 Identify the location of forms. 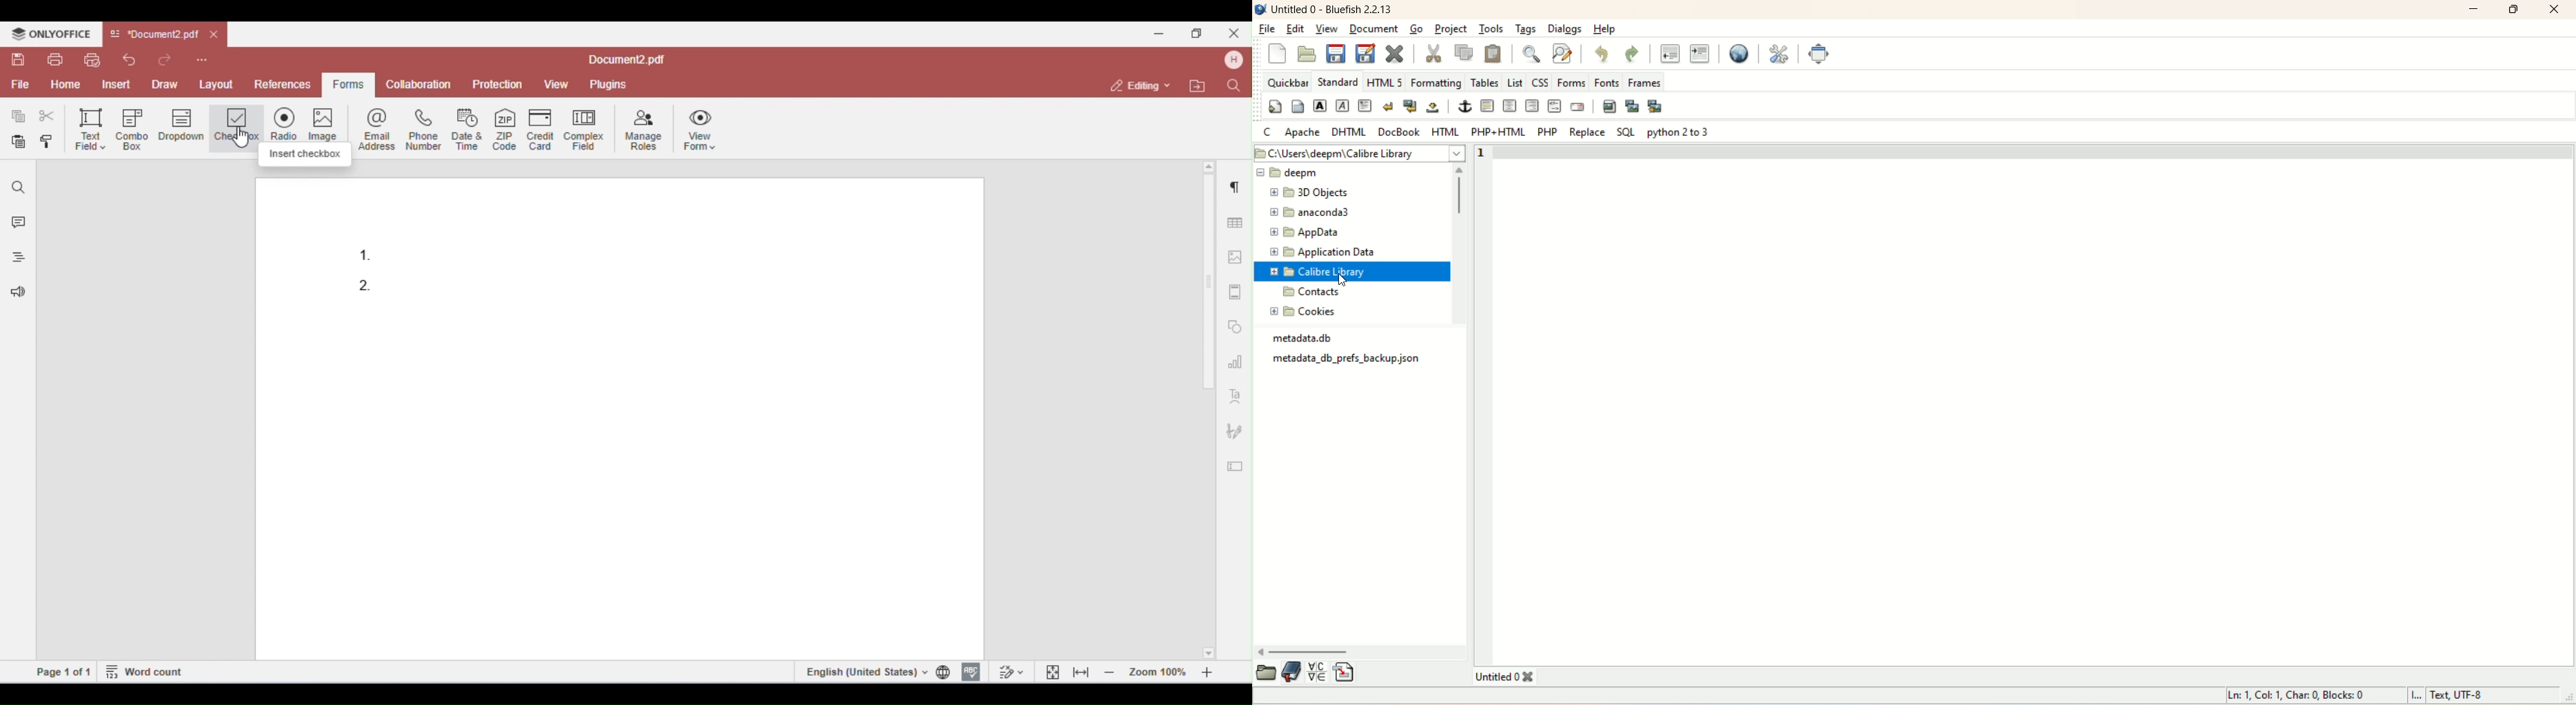
(1573, 82).